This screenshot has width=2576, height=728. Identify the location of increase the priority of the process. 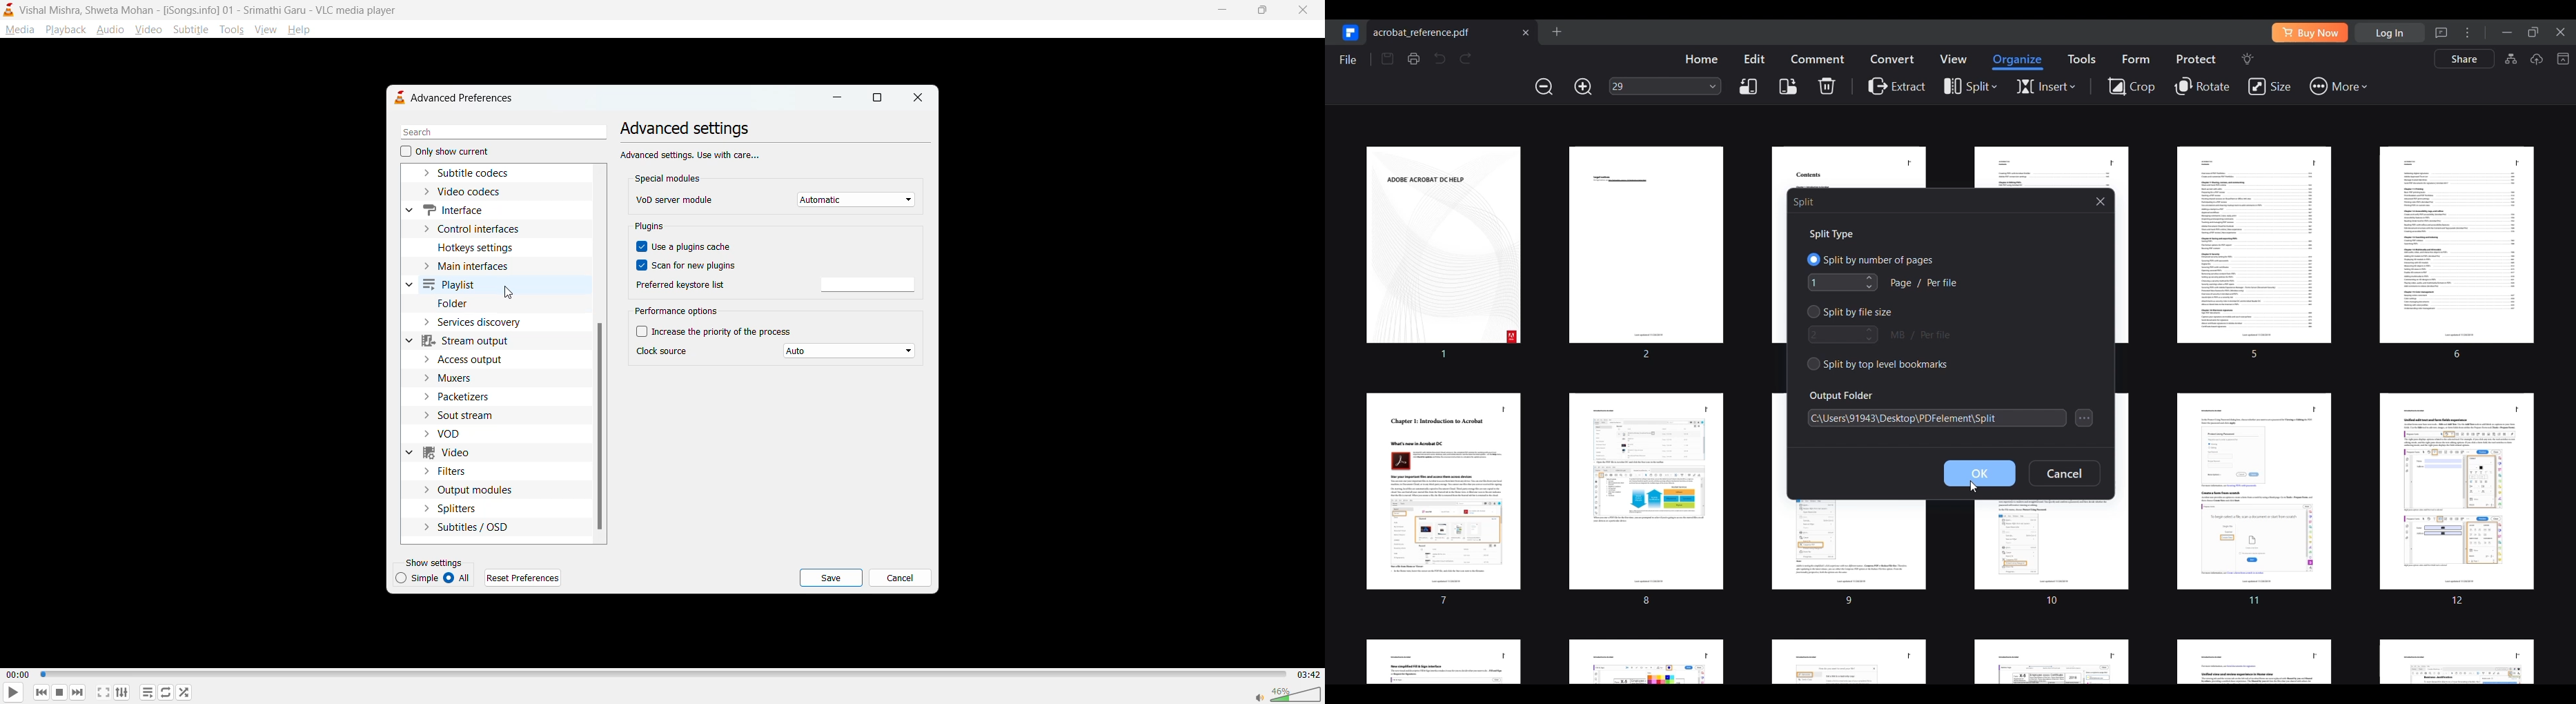
(718, 331).